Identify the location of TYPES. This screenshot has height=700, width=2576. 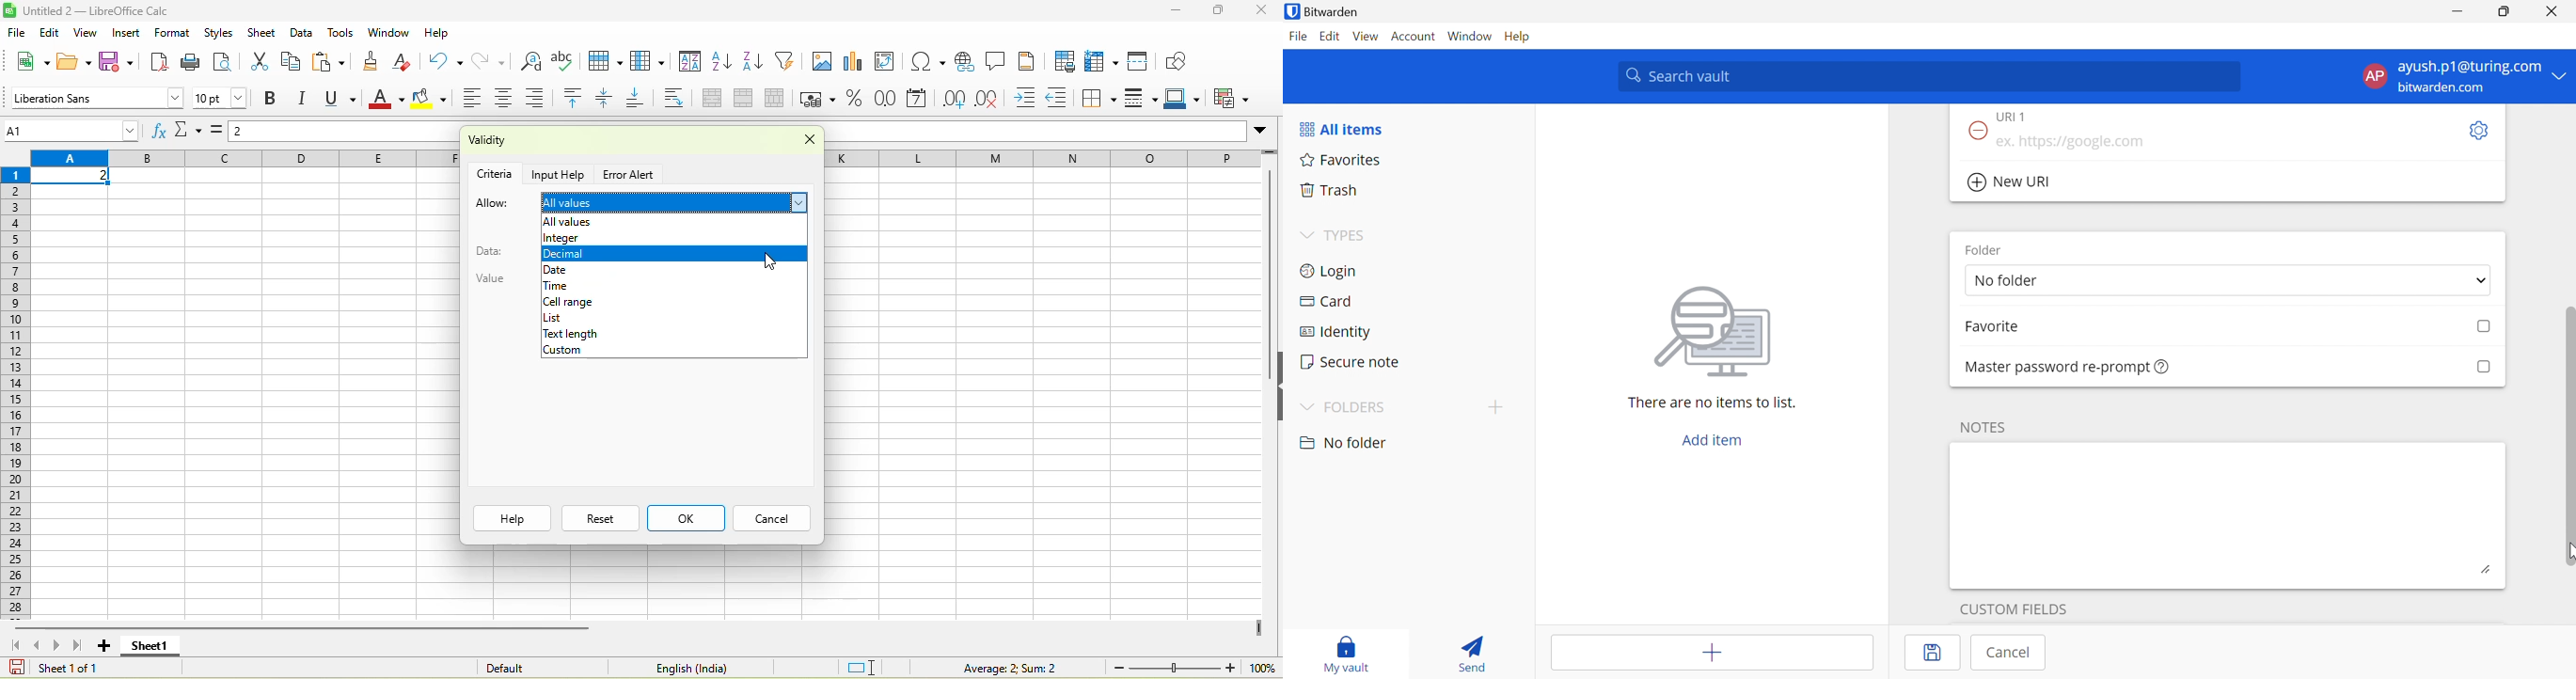
(1348, 238).